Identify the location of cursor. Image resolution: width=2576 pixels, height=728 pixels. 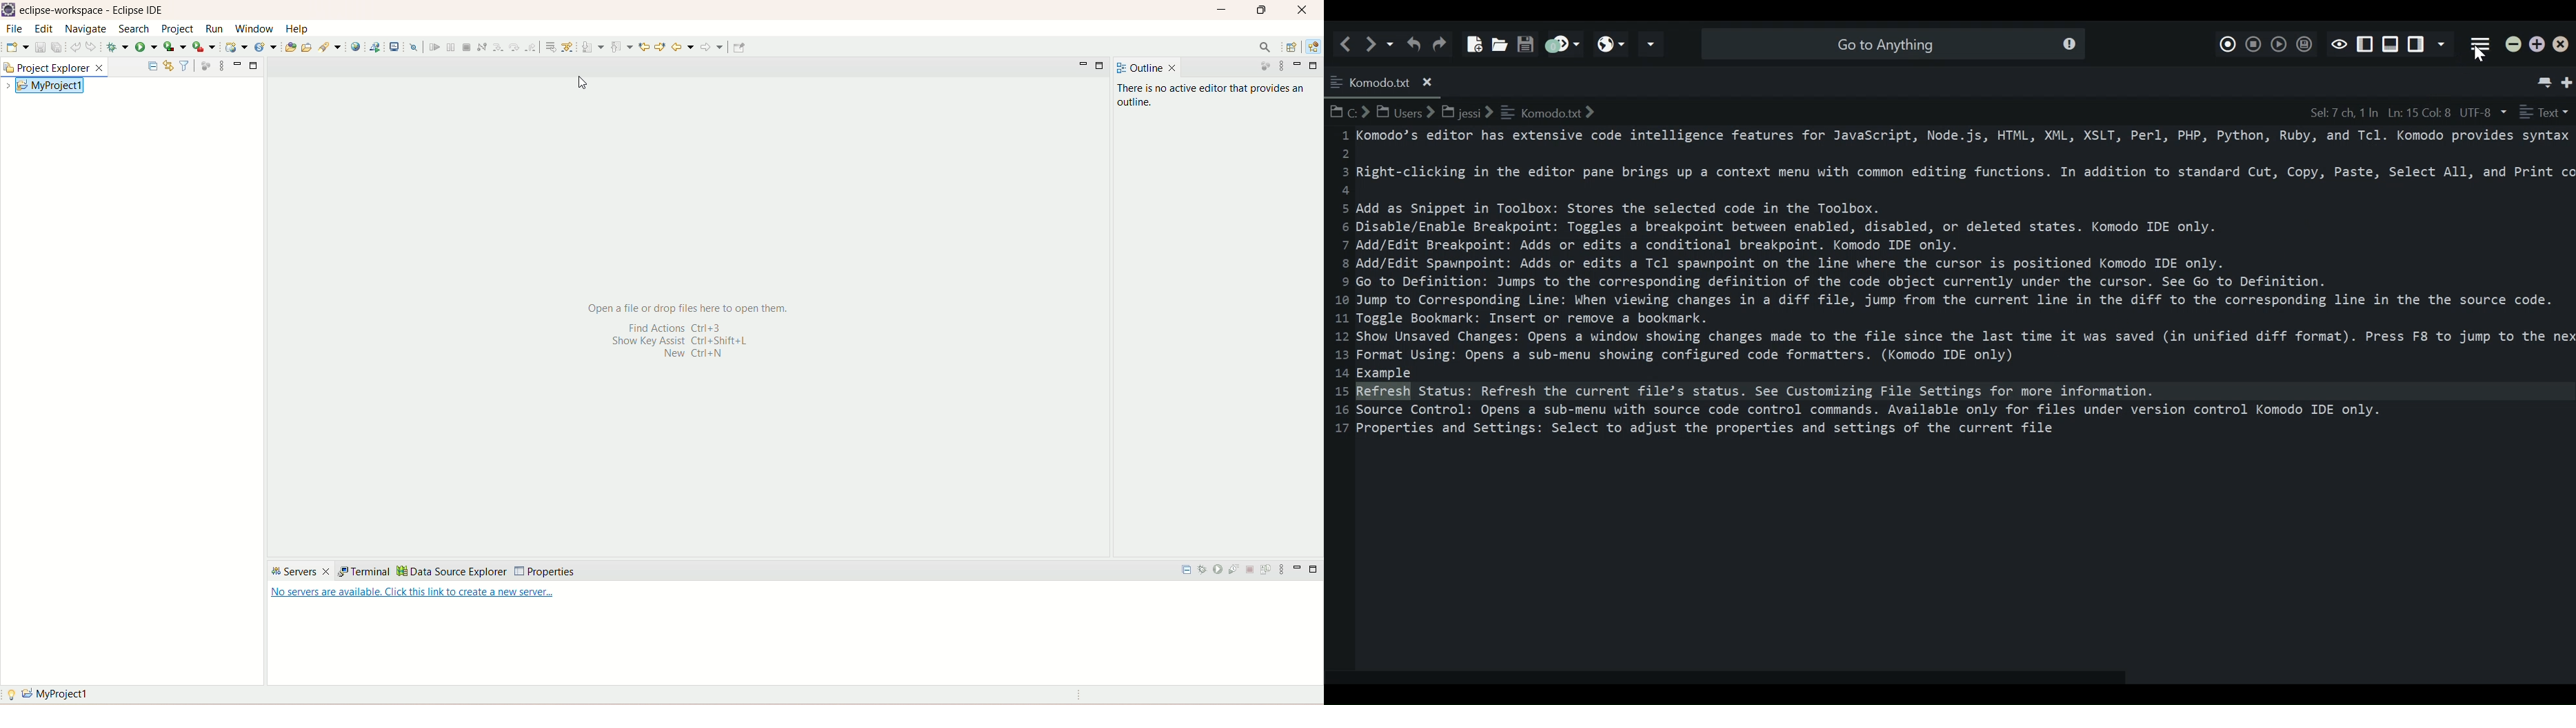
(591, 88).